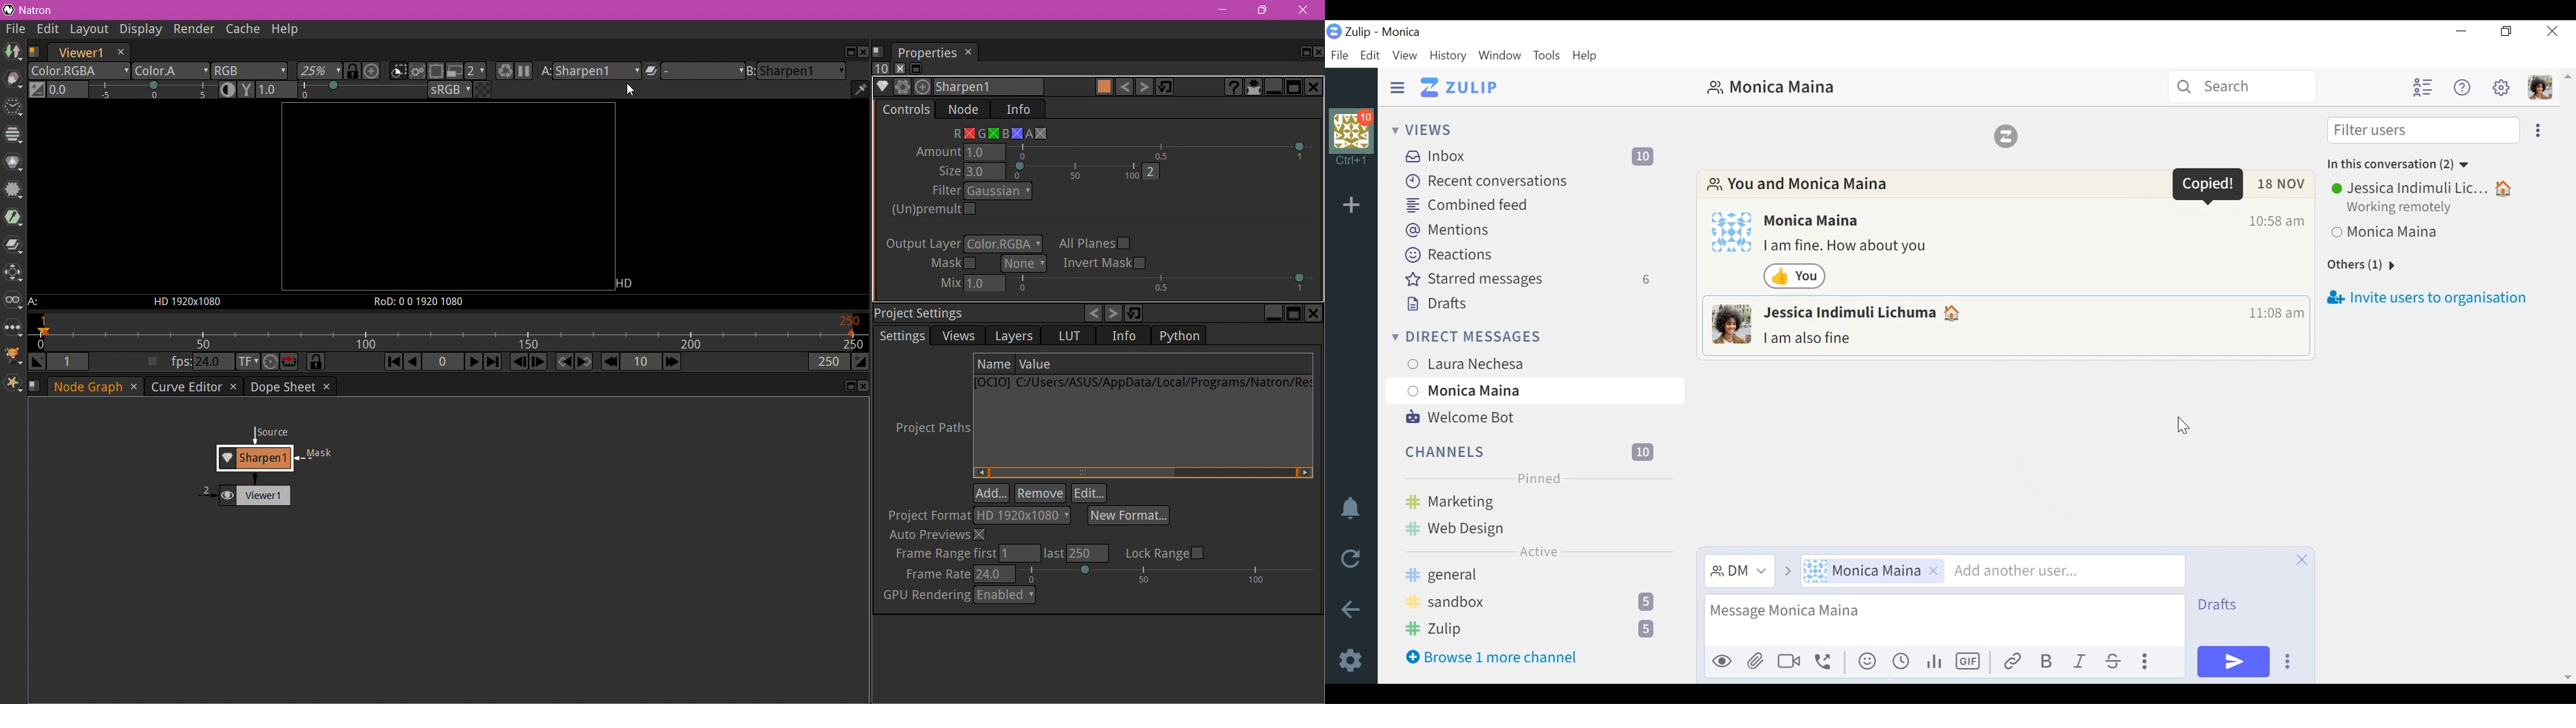  What do you see at coordinates (1123, 285) in the screenshot?
I see `Mix factor between the original and the transformed image` at bounding box center [1123, 285].